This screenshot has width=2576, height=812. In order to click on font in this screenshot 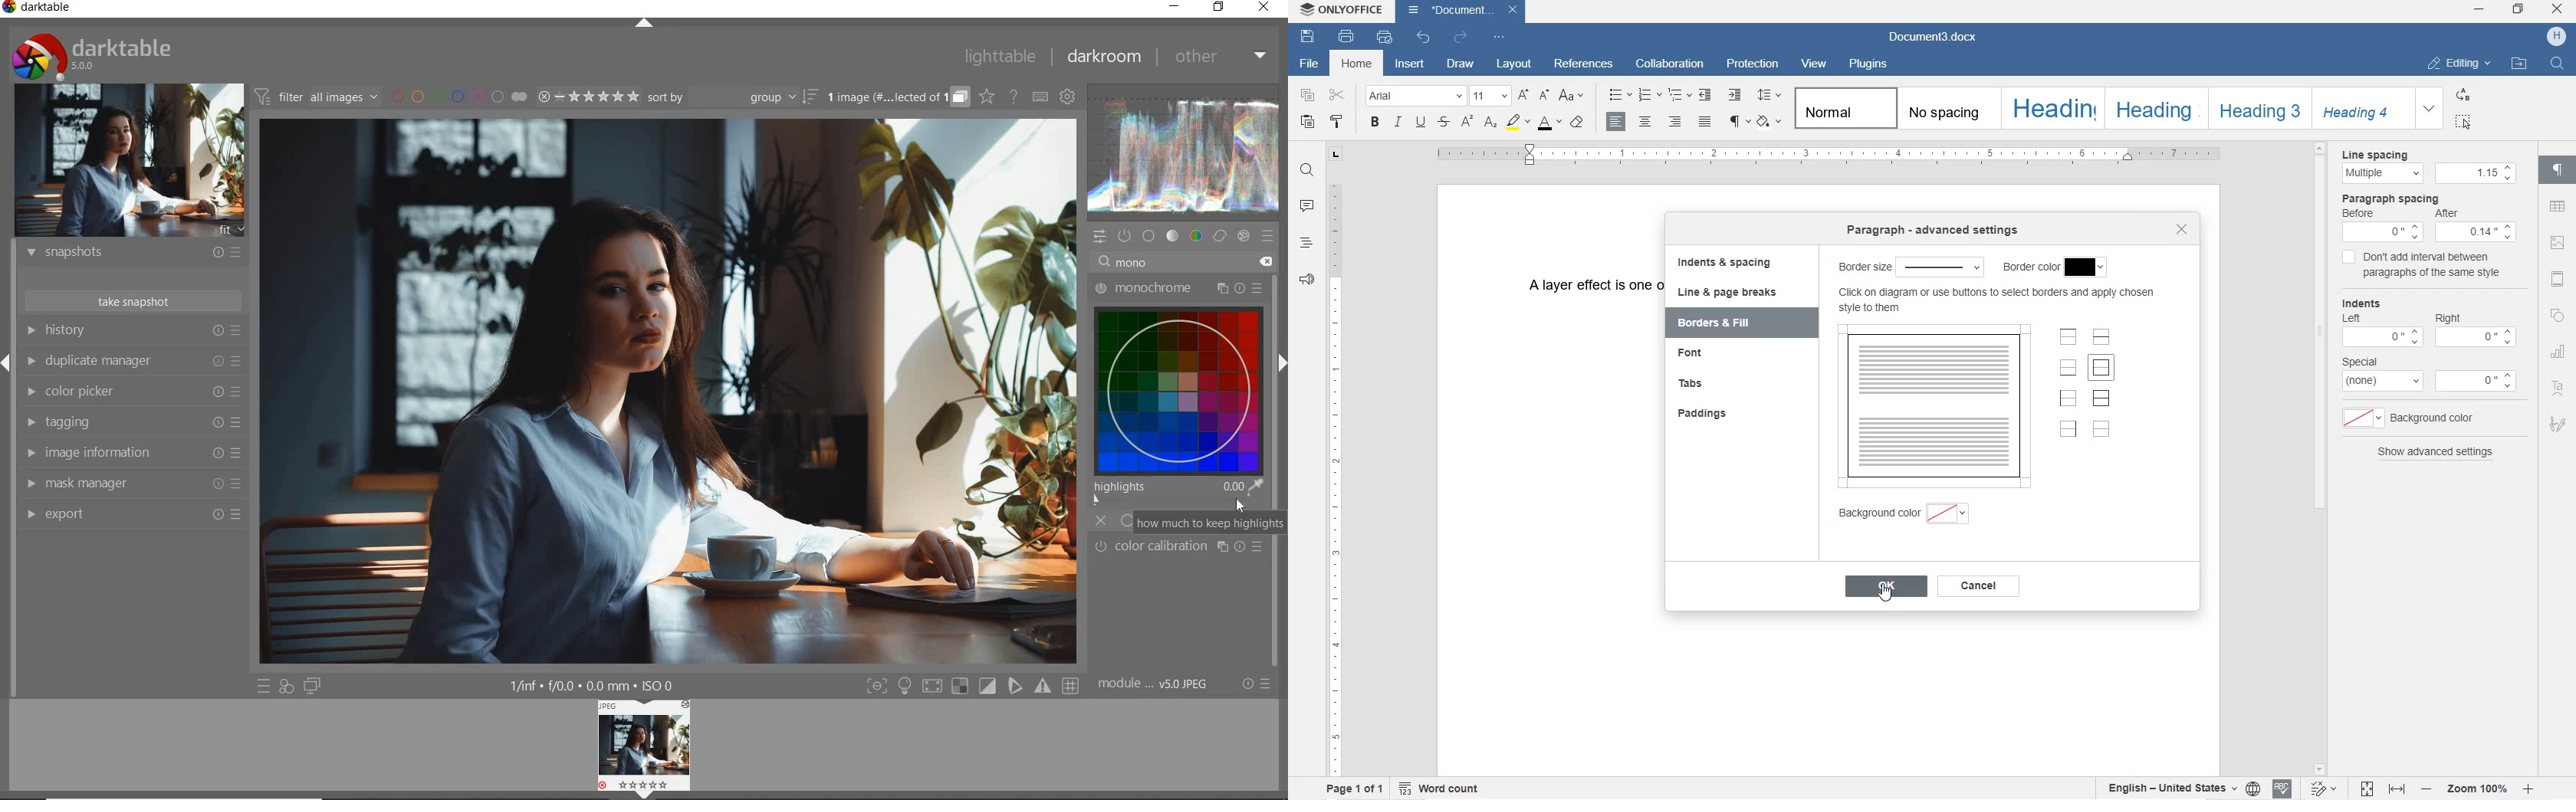, I will do `click(1714, 357)`.